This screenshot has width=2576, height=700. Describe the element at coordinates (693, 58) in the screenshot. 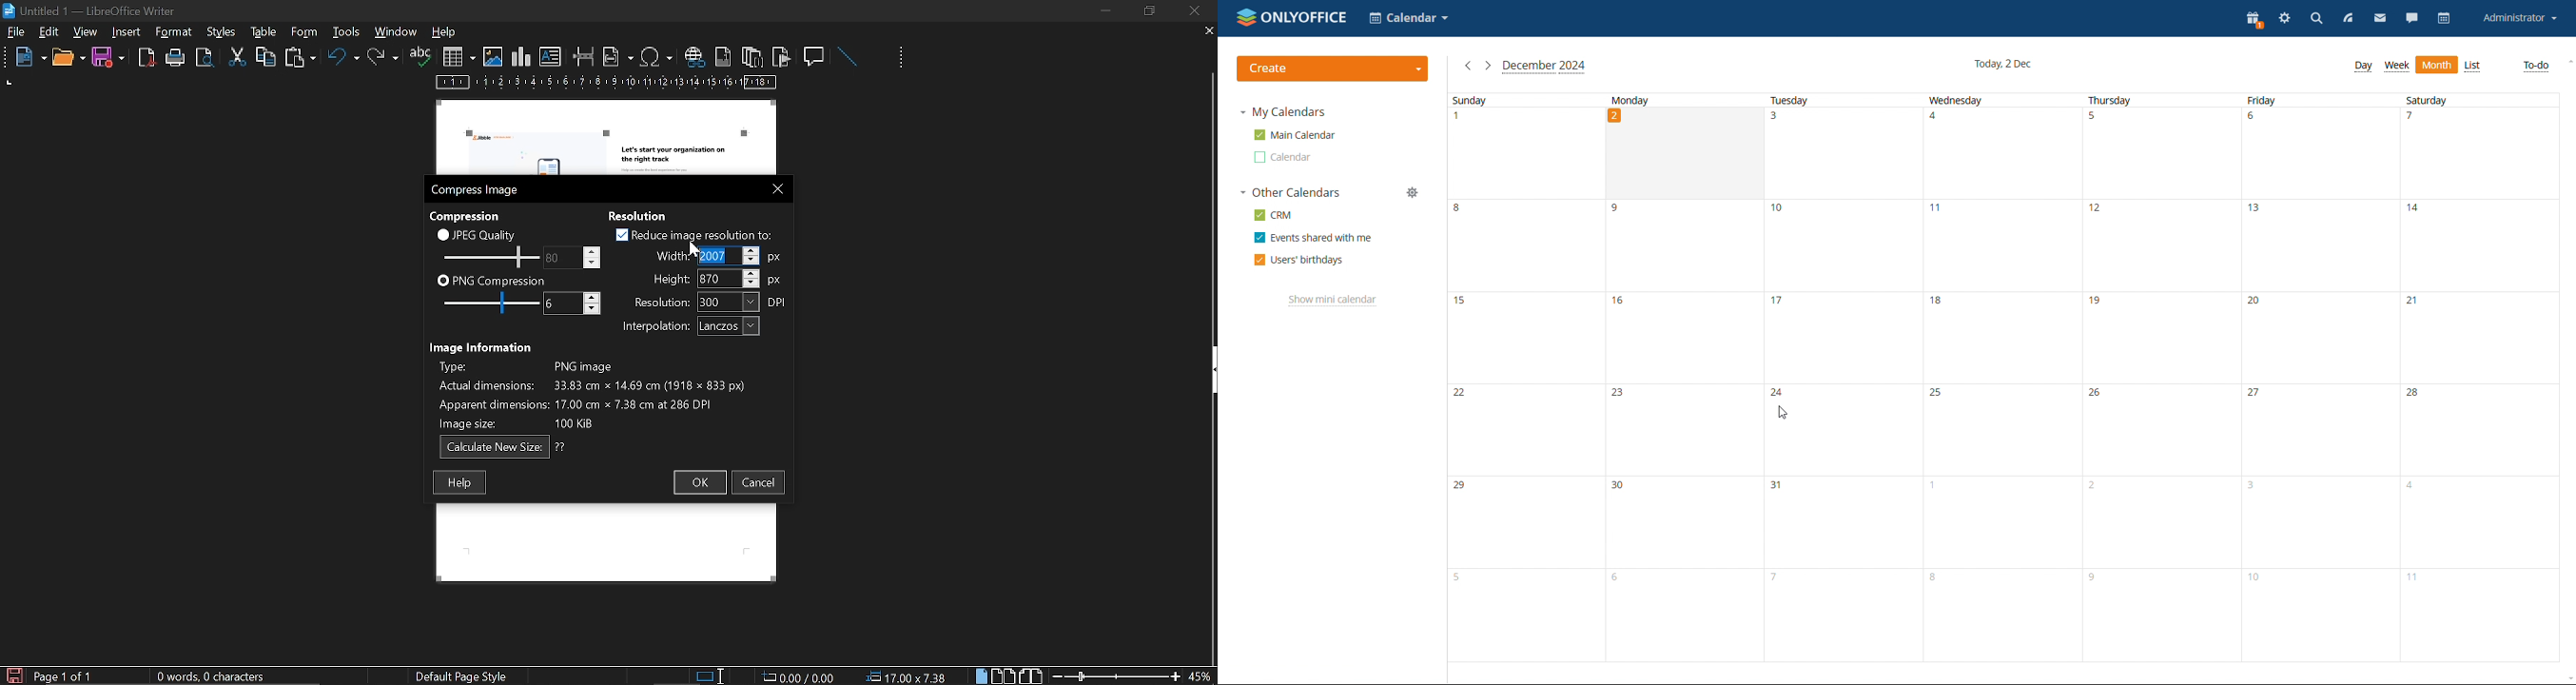

I see `insert hyperlink` at that location.